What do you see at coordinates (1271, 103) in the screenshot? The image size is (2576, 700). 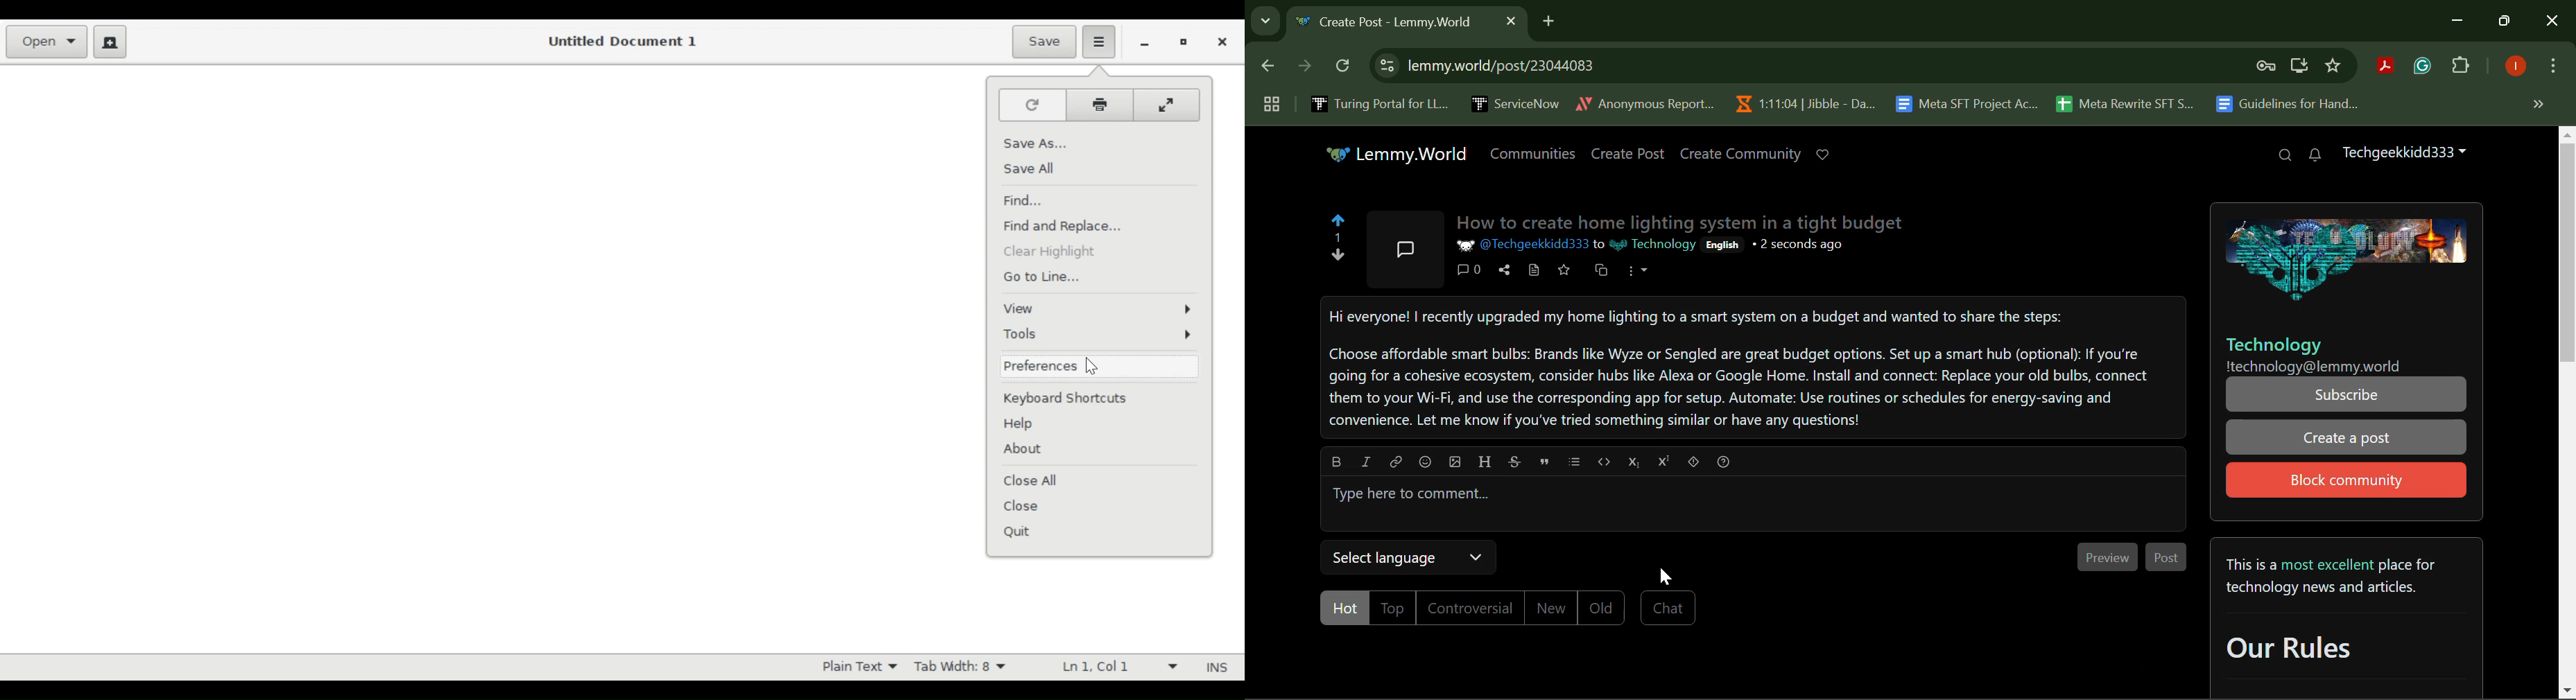 I see `Group Tabs` at bounding box center [1271, 103].